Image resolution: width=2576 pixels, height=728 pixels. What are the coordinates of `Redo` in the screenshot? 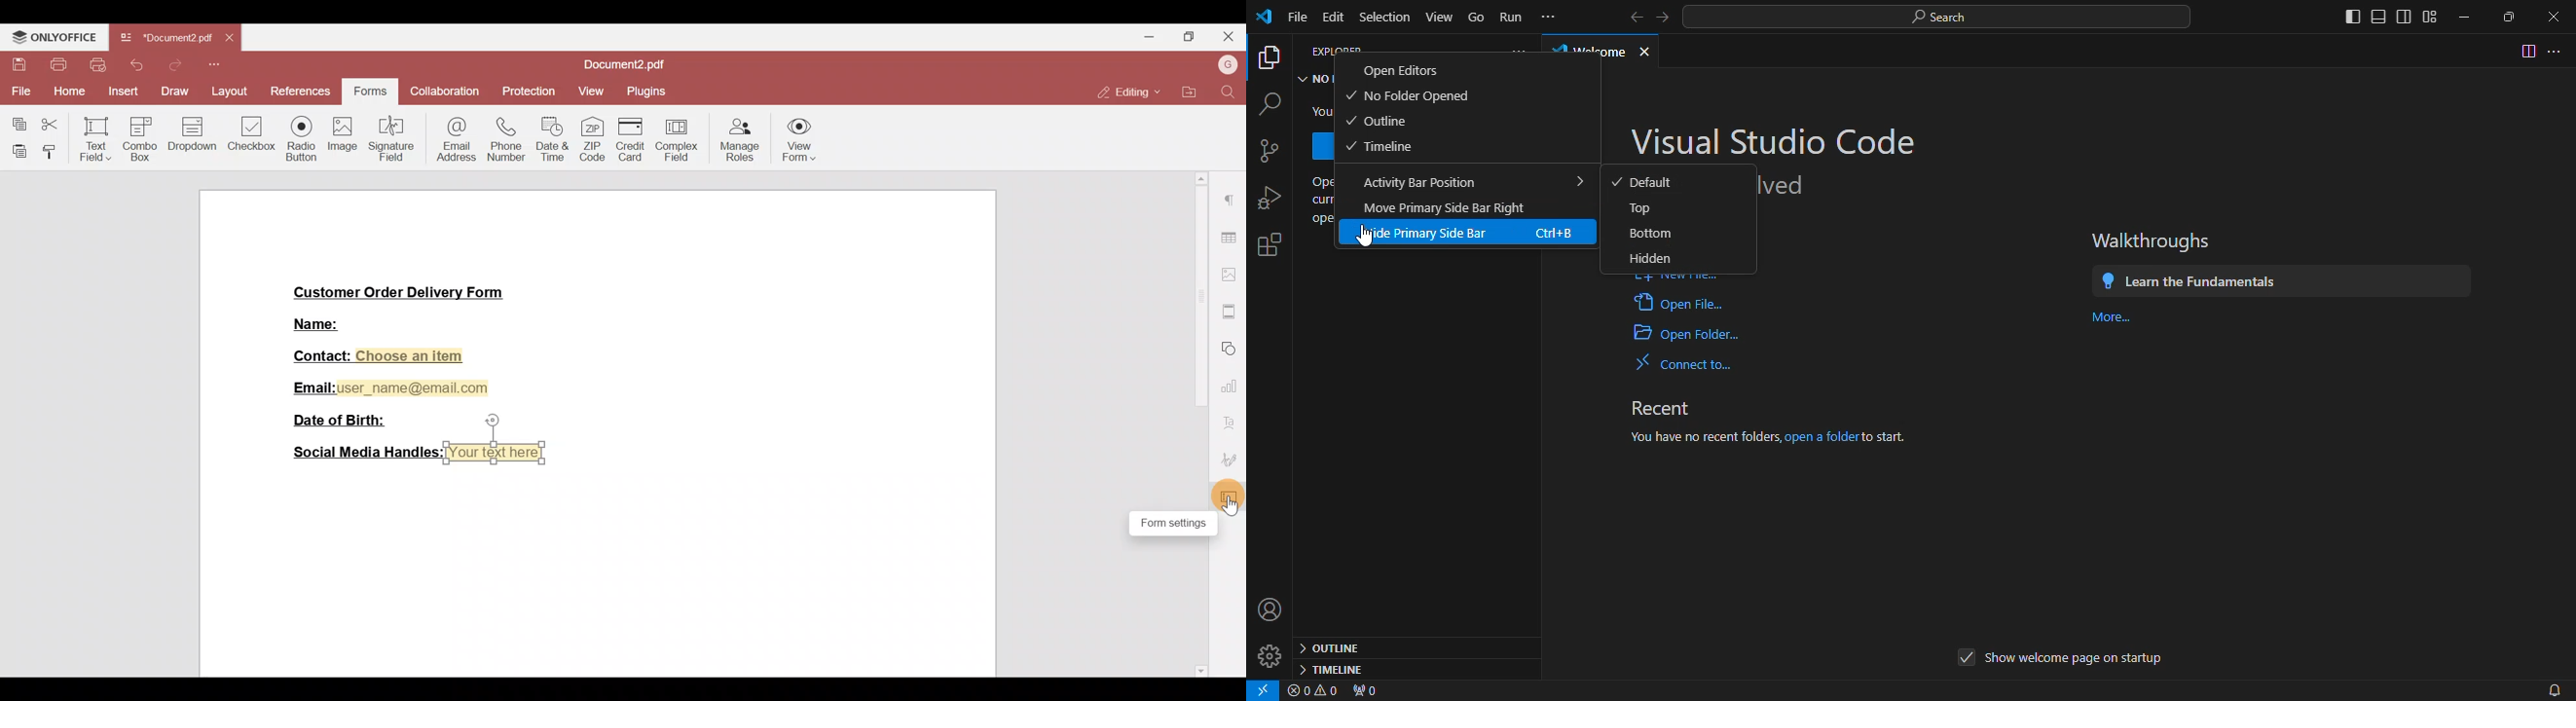 It's located at (173, 65).